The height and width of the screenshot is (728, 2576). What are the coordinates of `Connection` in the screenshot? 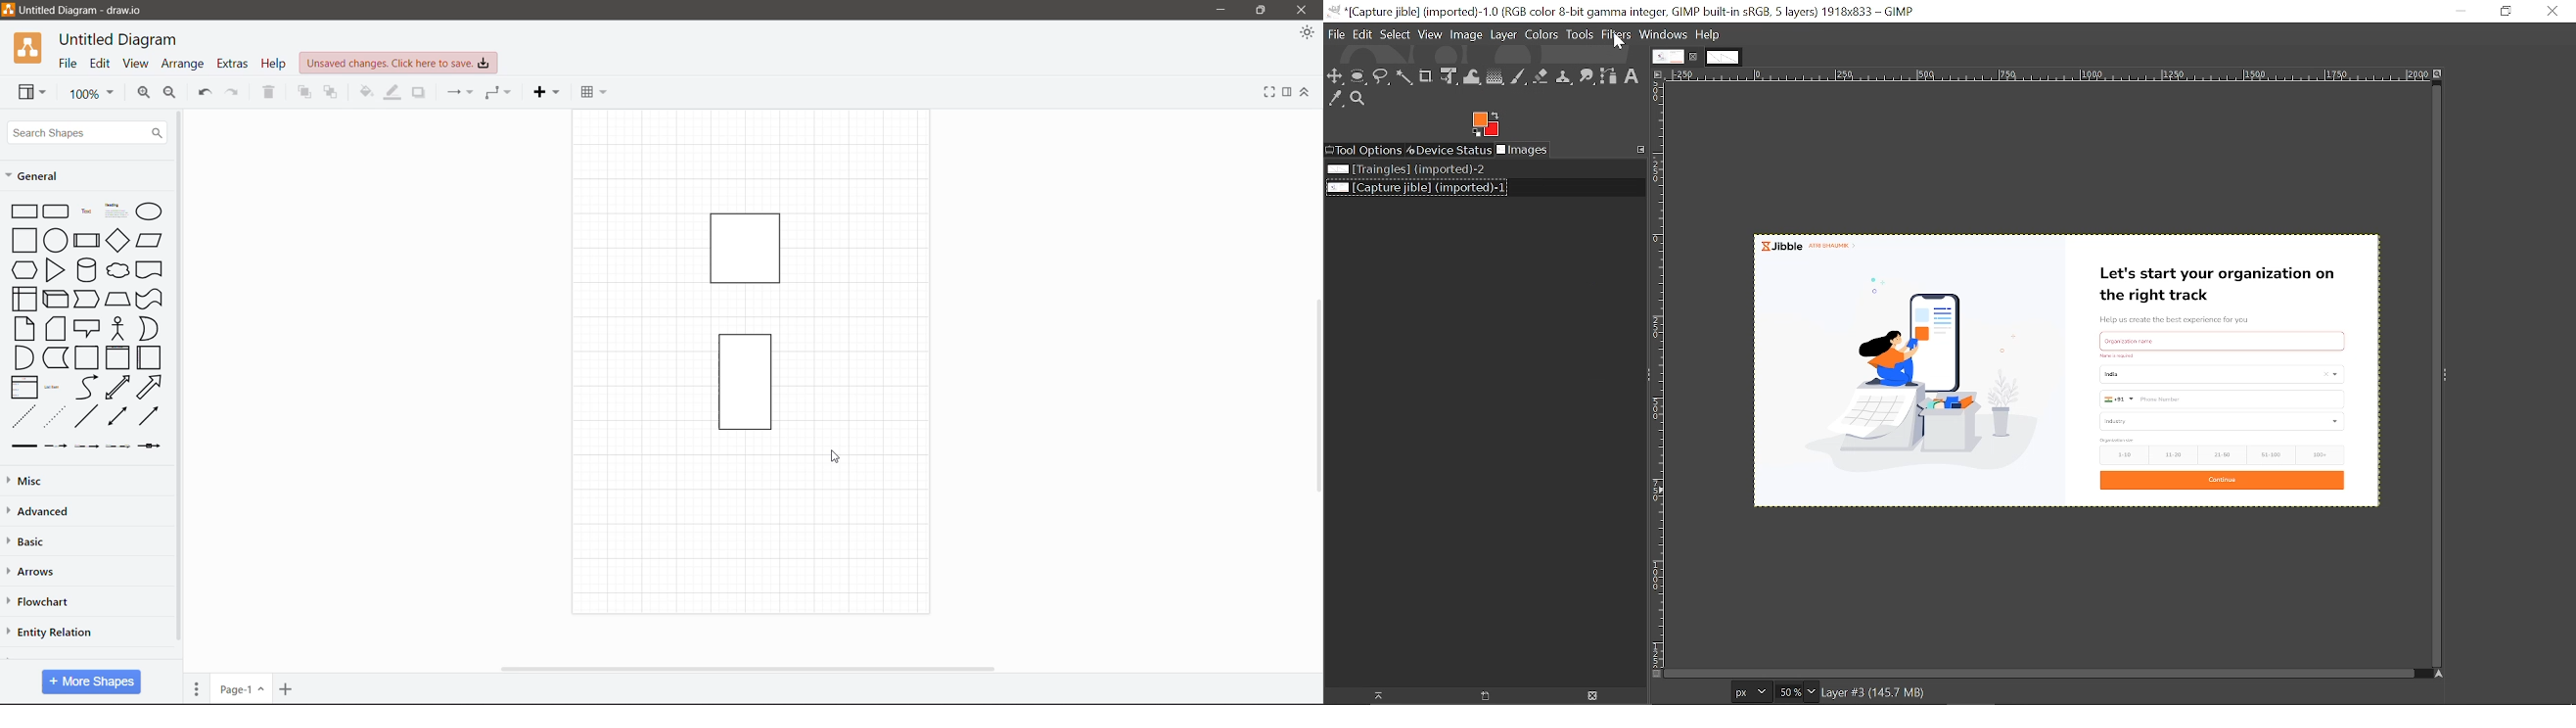 It's located at (461, 92).